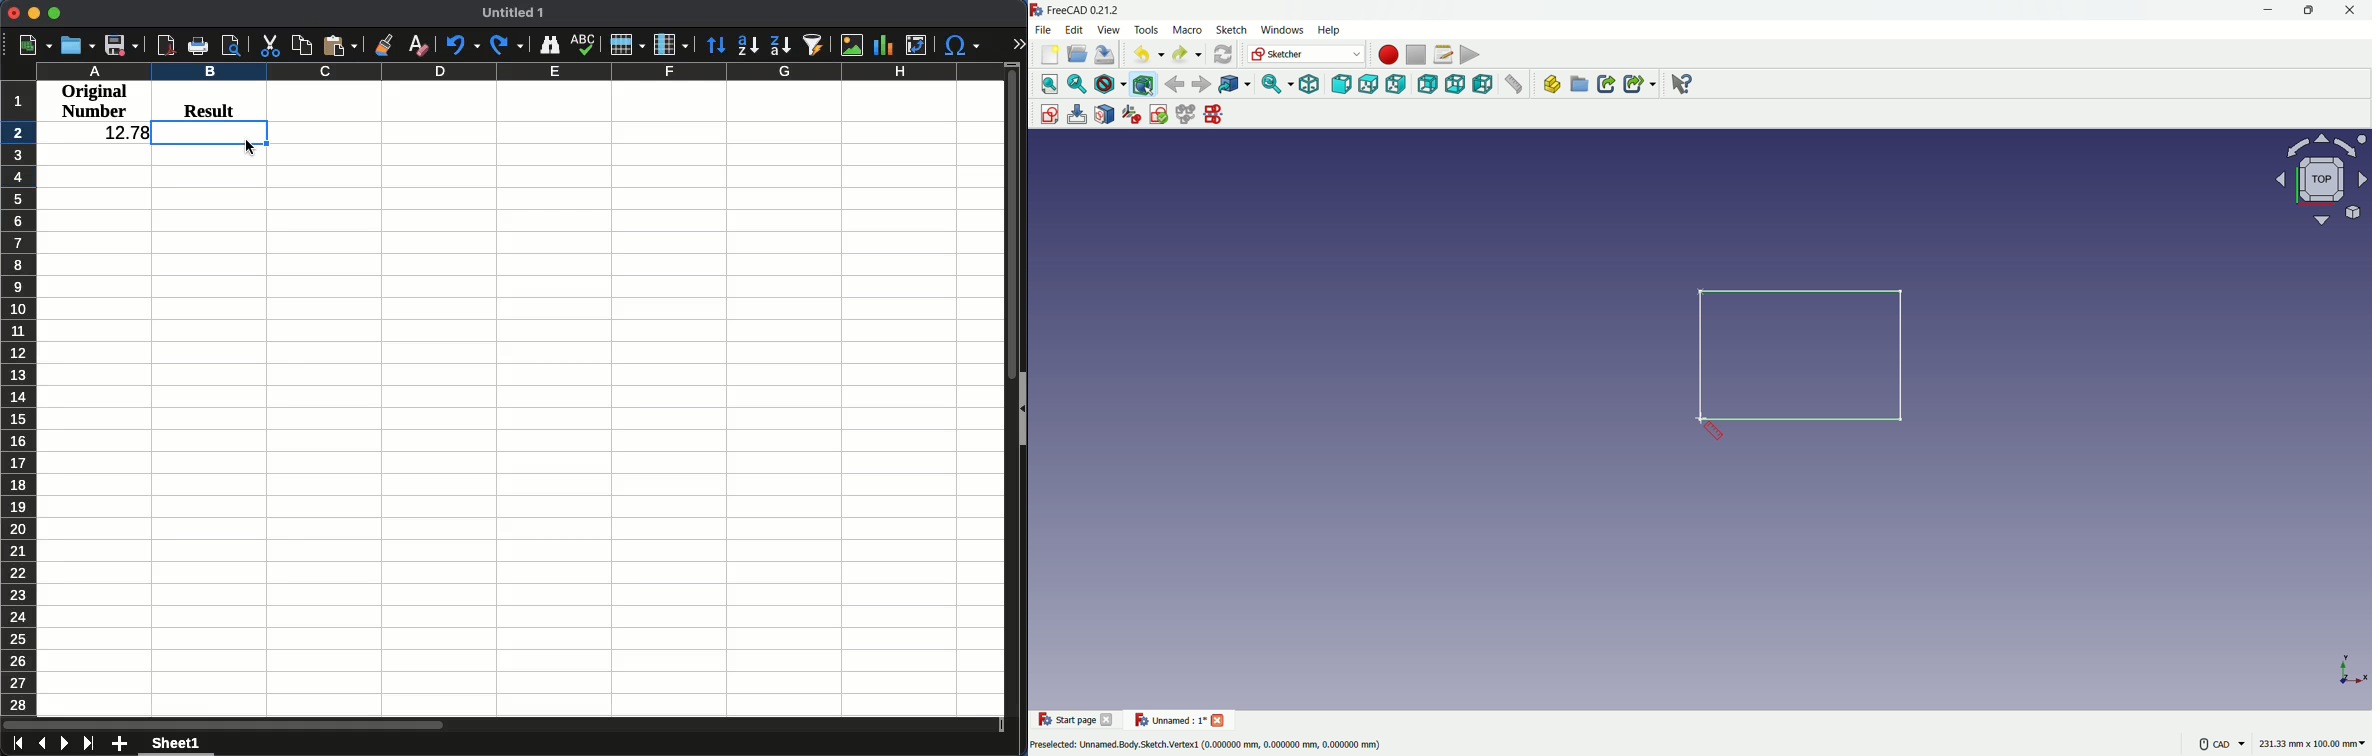 The height and width of the screenshot is (756, 2380). Describe the element at coordinates (1806, 358) in the screenshot. I see `rectangle` at that location.